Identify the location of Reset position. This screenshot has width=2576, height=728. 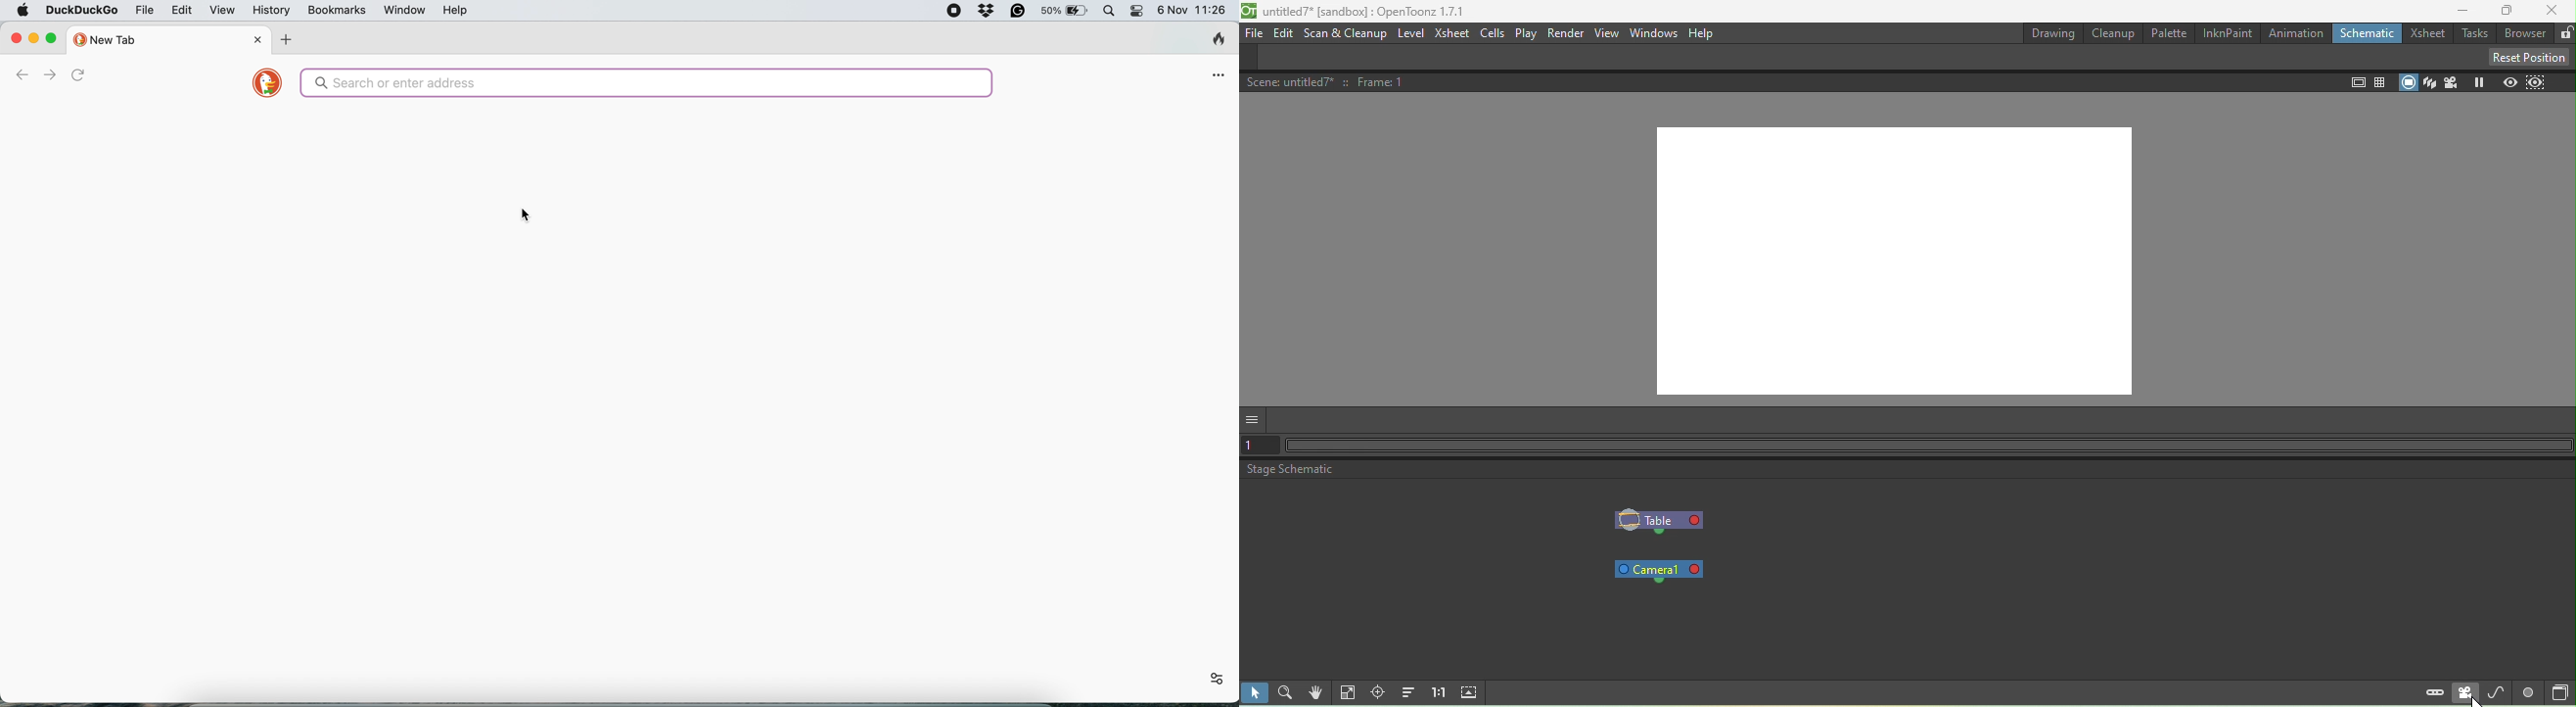
(2526, 57).